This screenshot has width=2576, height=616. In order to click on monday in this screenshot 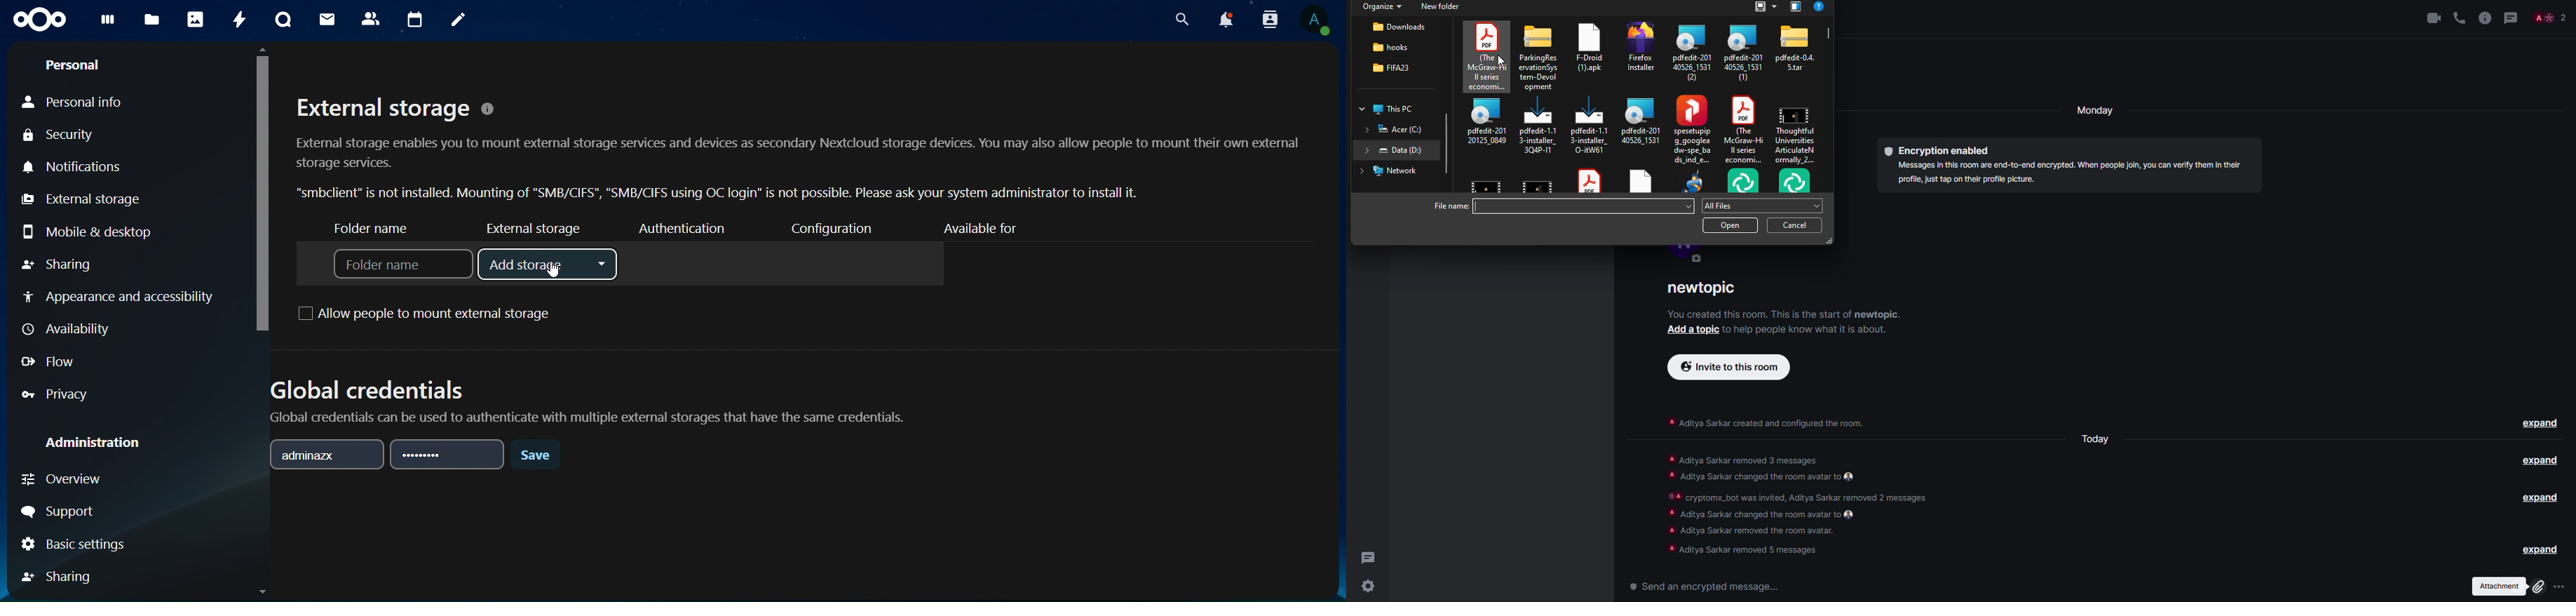, I will do `click(2092, 108)`.